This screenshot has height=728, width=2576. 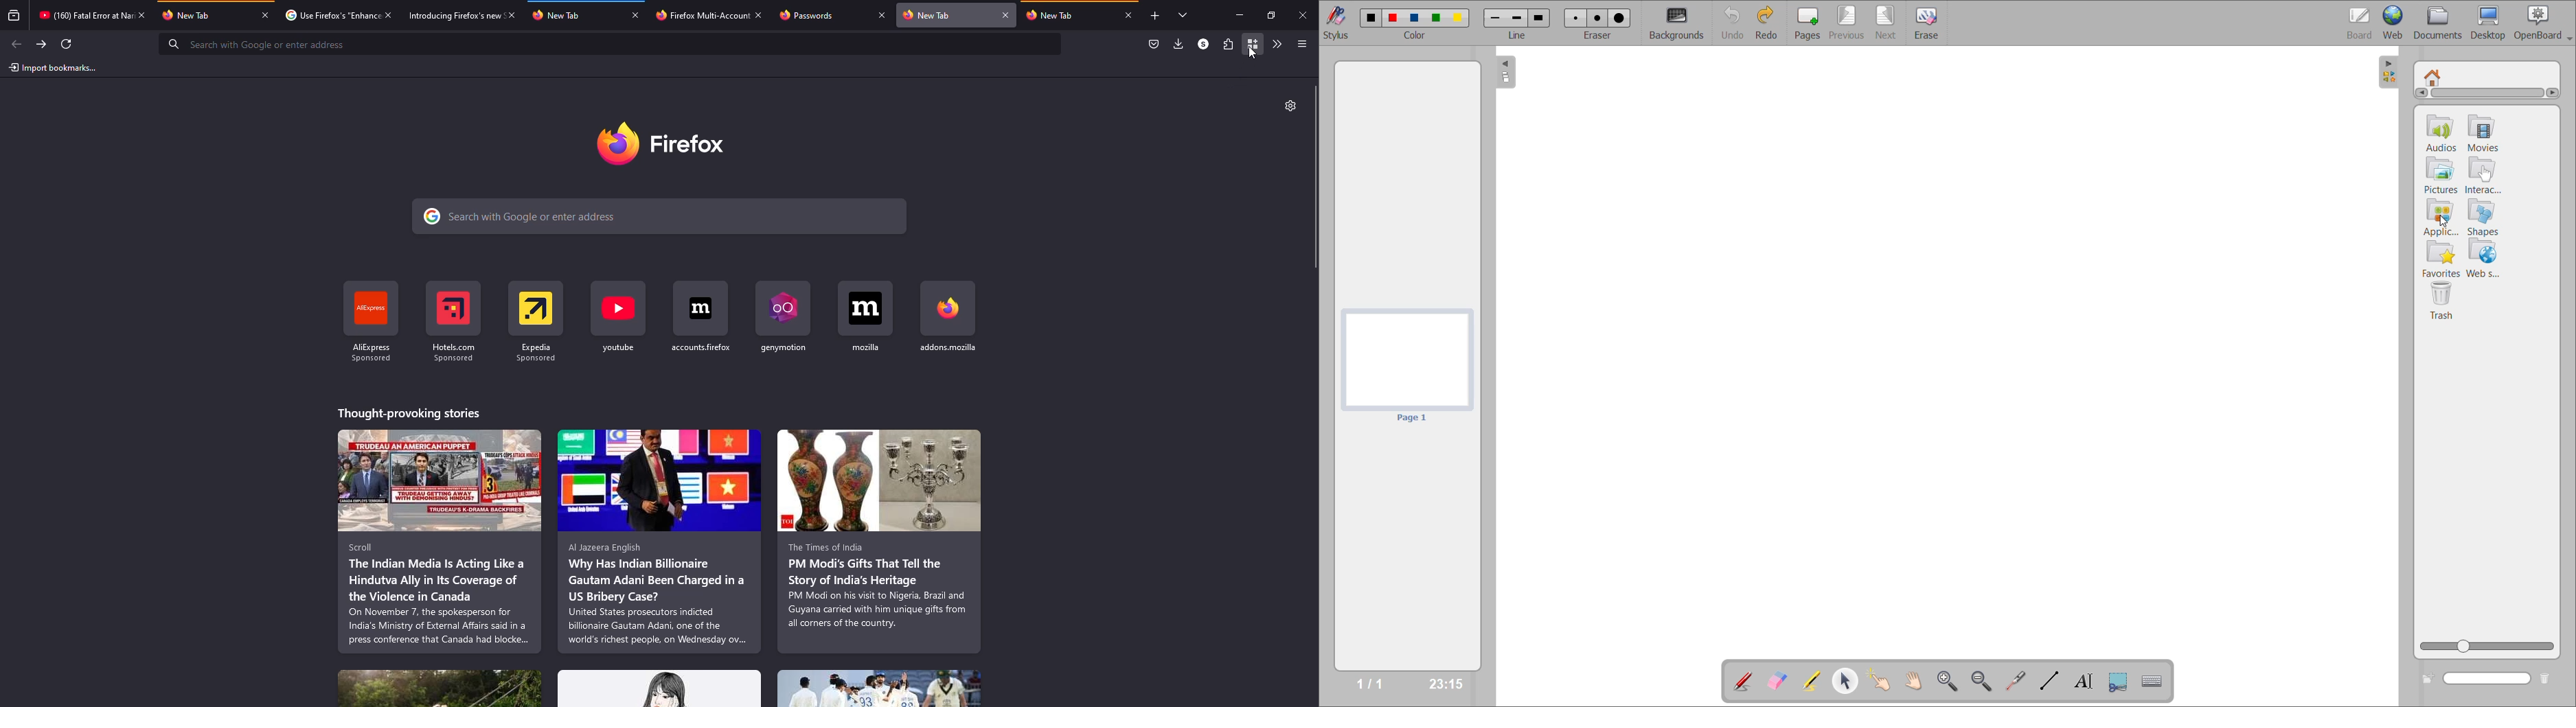 I want to click on shortcut, so click(x=703, y=316).